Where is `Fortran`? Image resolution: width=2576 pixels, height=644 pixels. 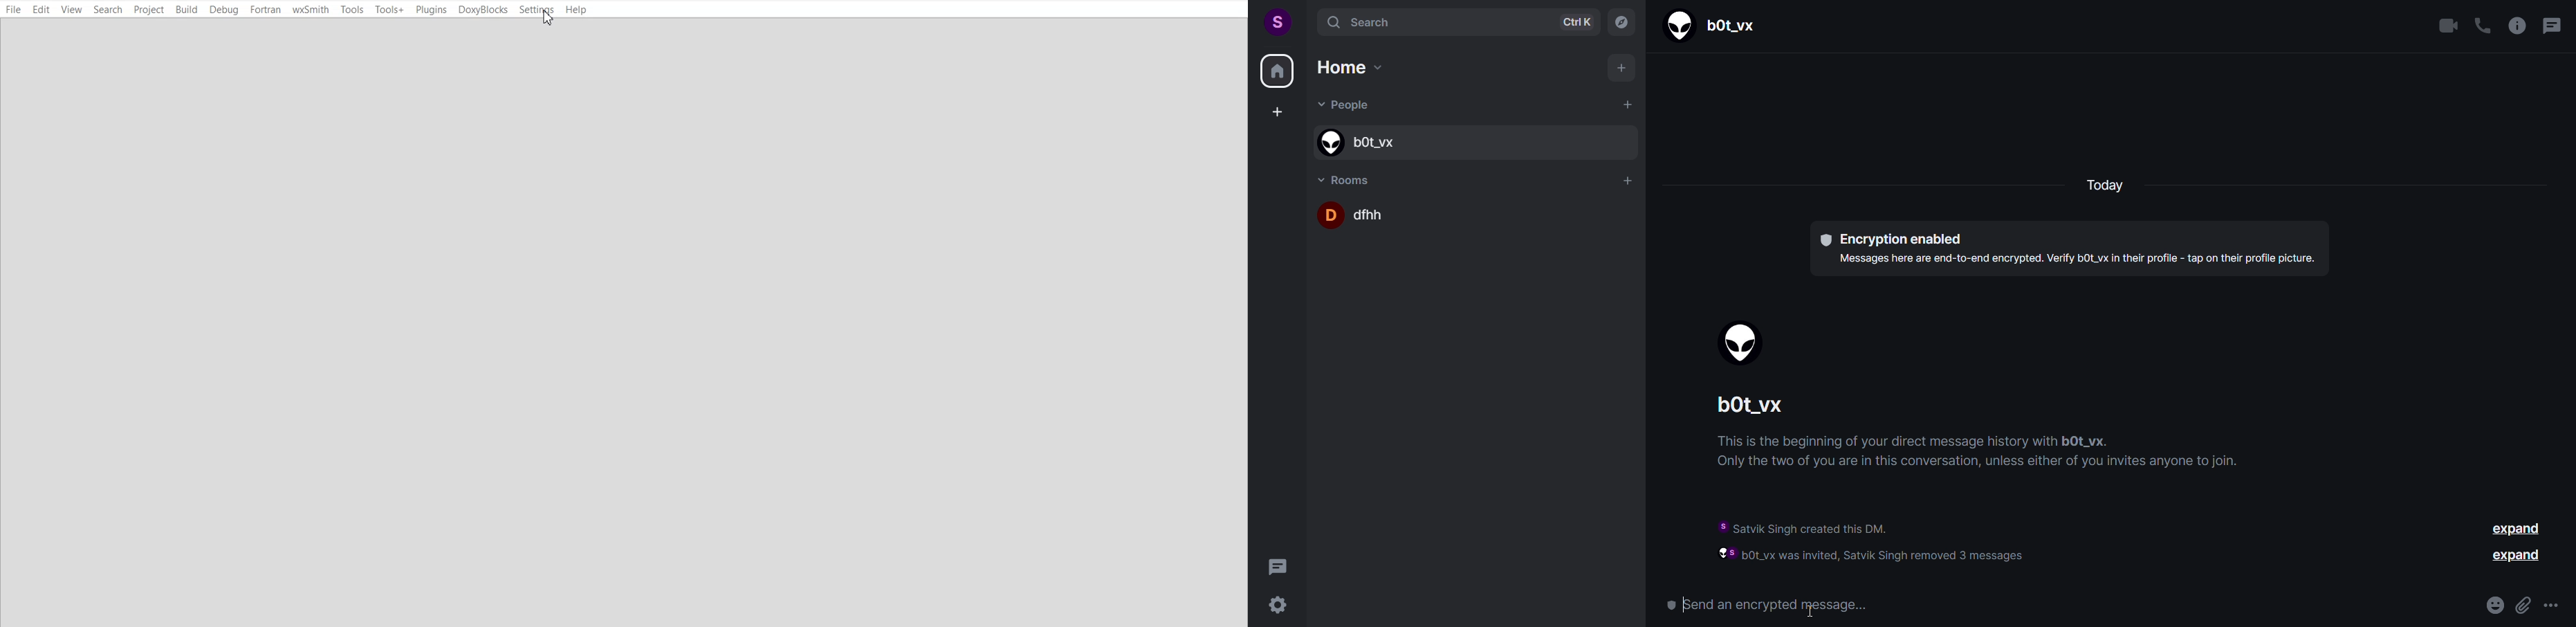
Fortran is located at coordinates (265, 10).